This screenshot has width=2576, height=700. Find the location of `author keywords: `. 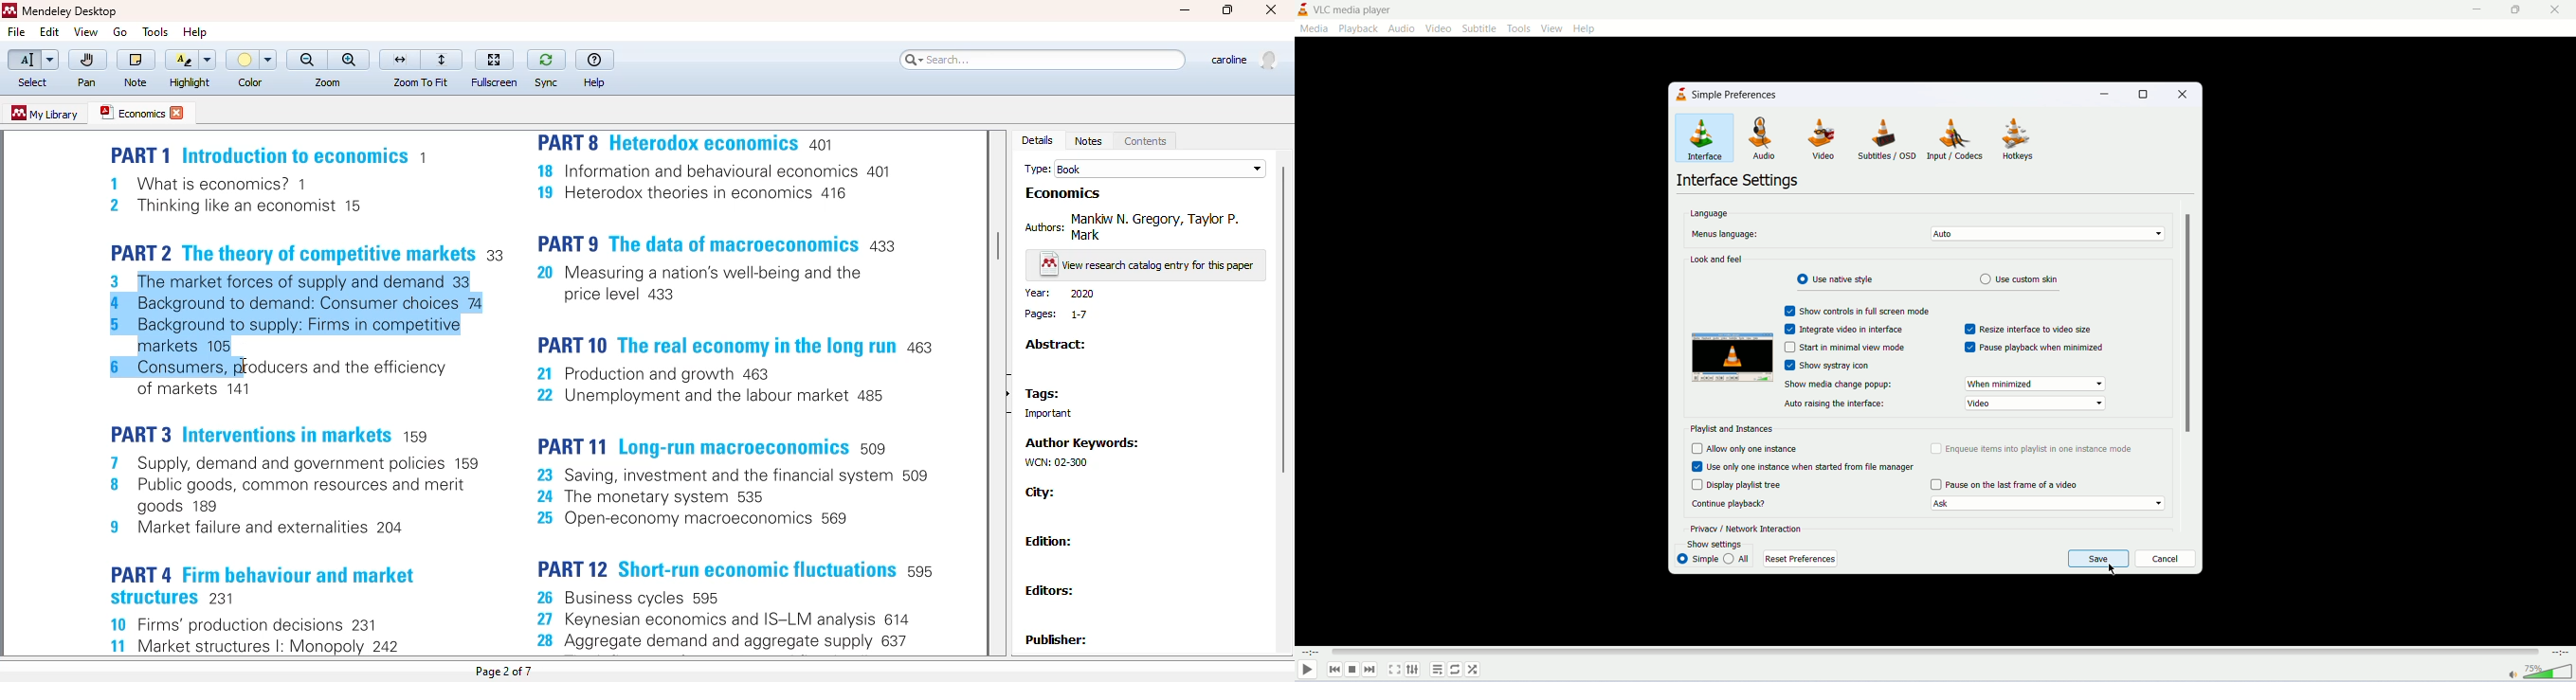

author keywords:  is located at coordinates (1085, 442).